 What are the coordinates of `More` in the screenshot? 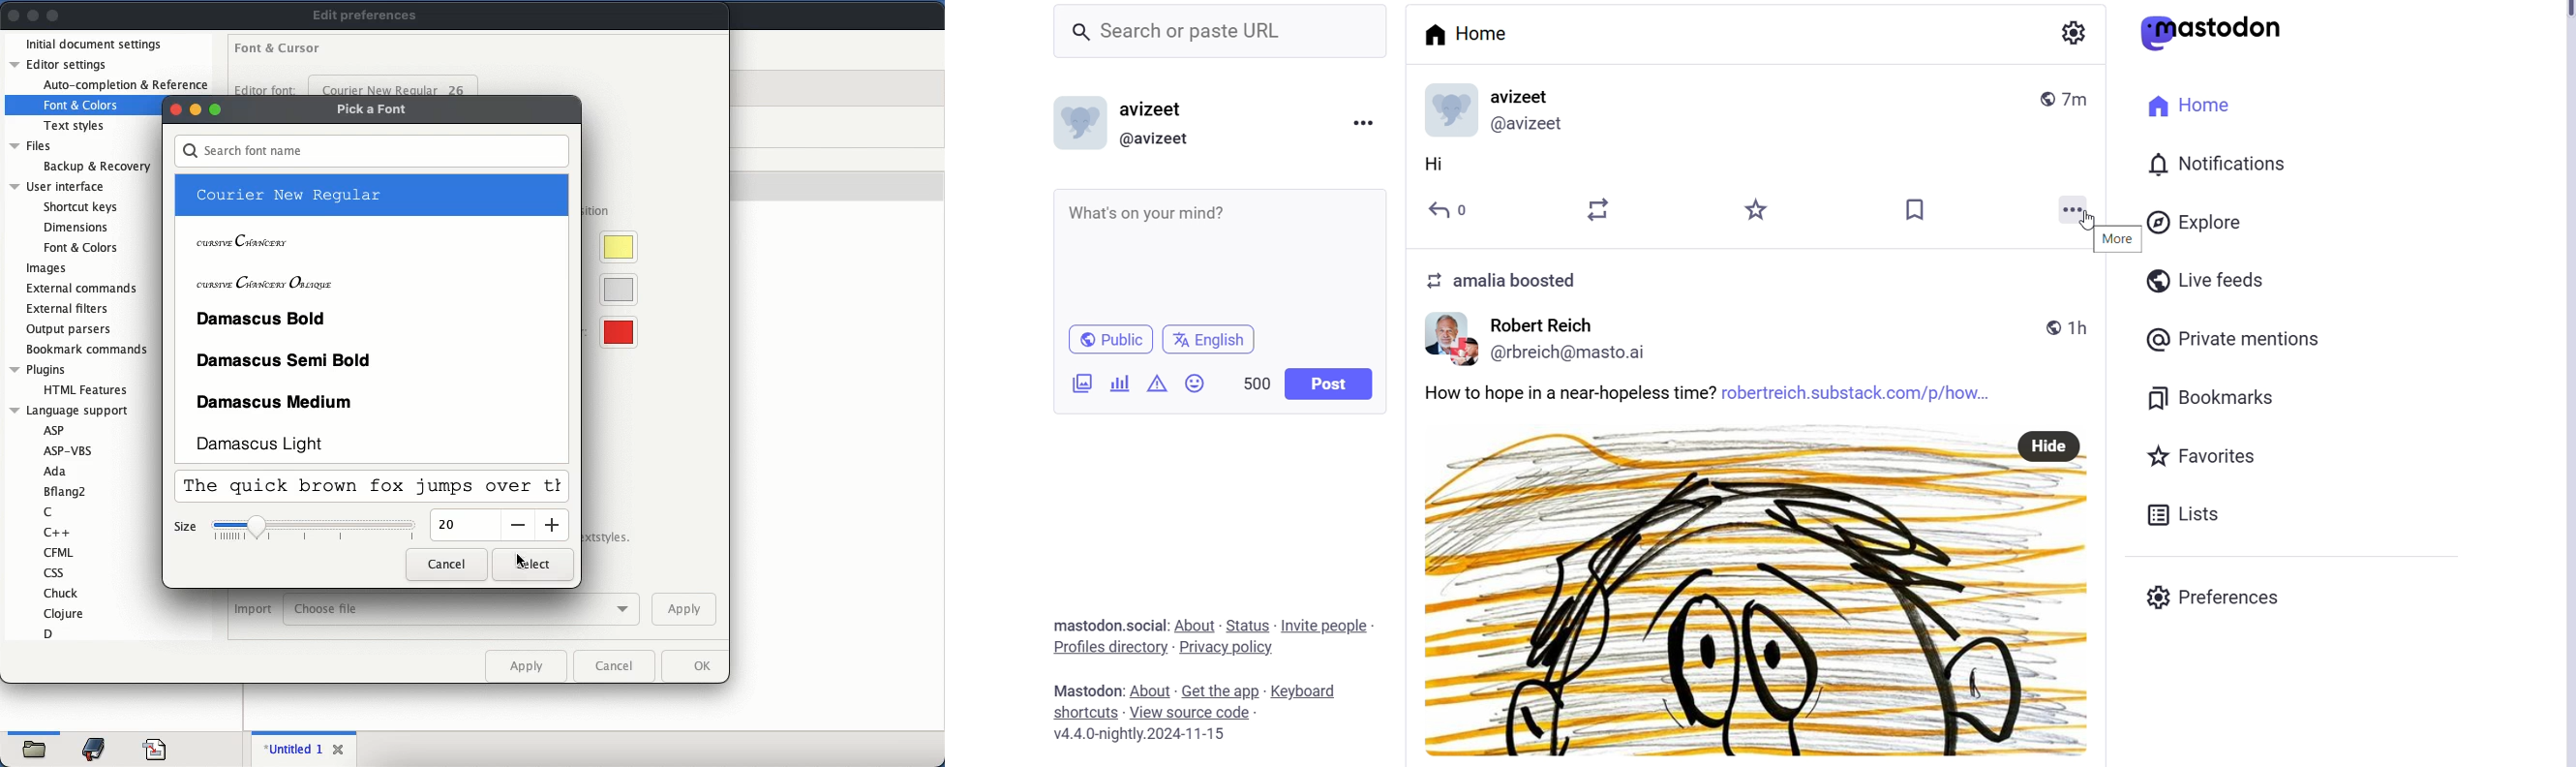 It's located at (2076, 206).